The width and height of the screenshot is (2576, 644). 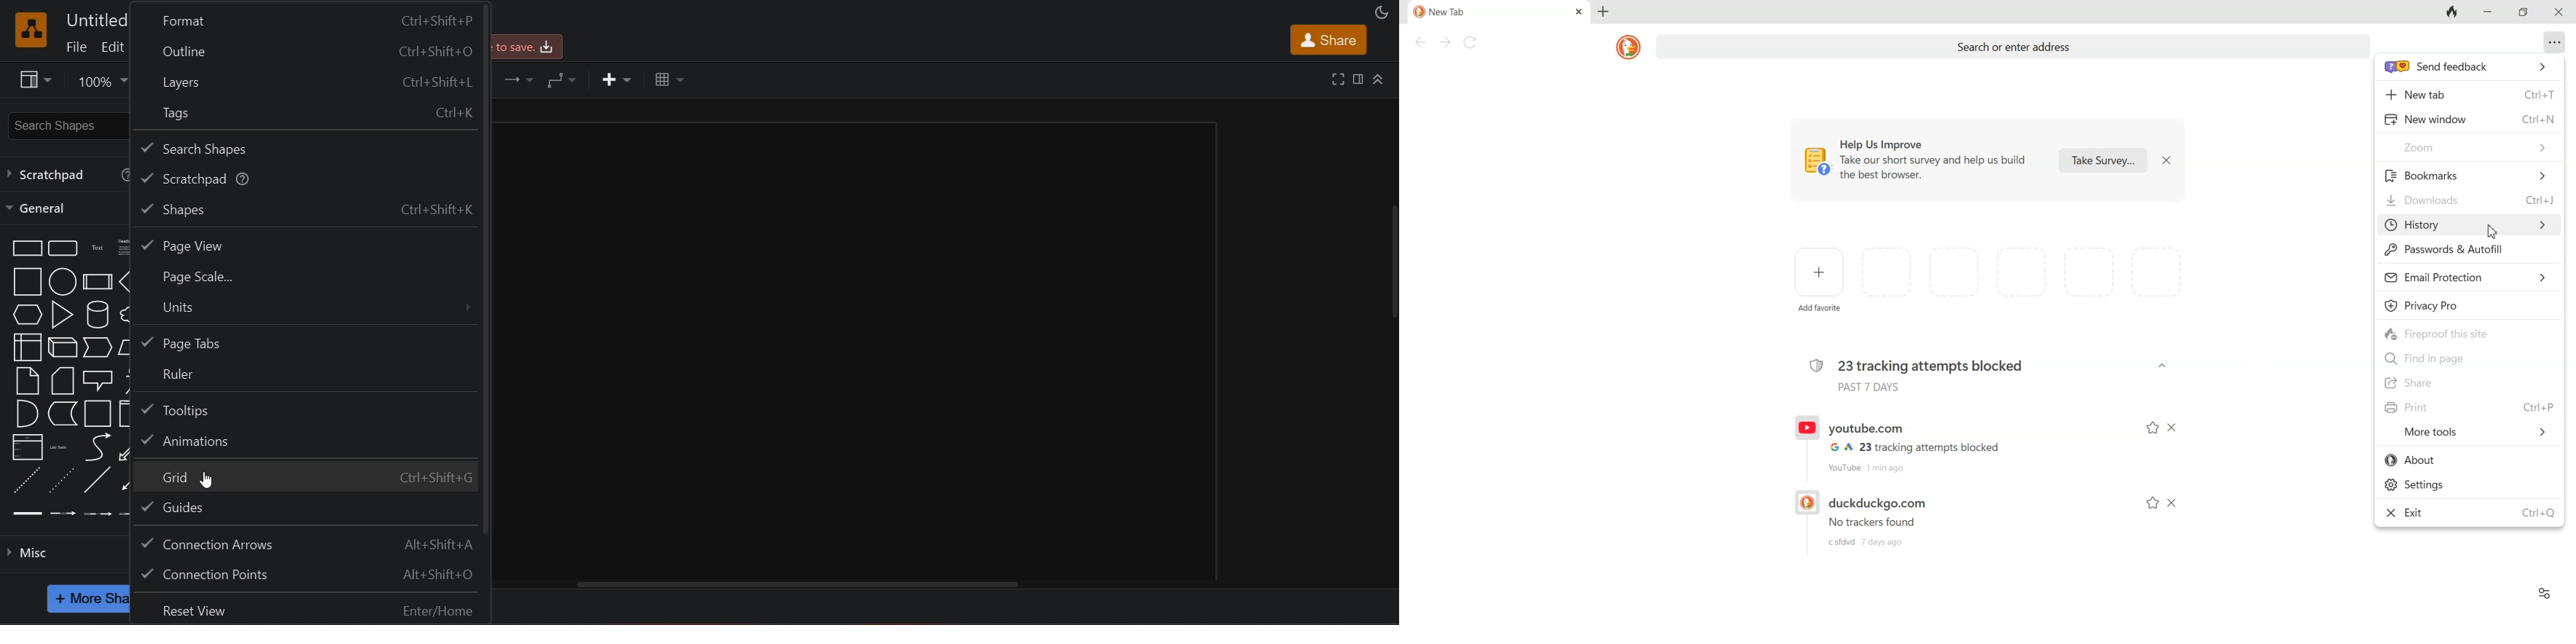 I want to click on edit, so click(x=114, y=46).